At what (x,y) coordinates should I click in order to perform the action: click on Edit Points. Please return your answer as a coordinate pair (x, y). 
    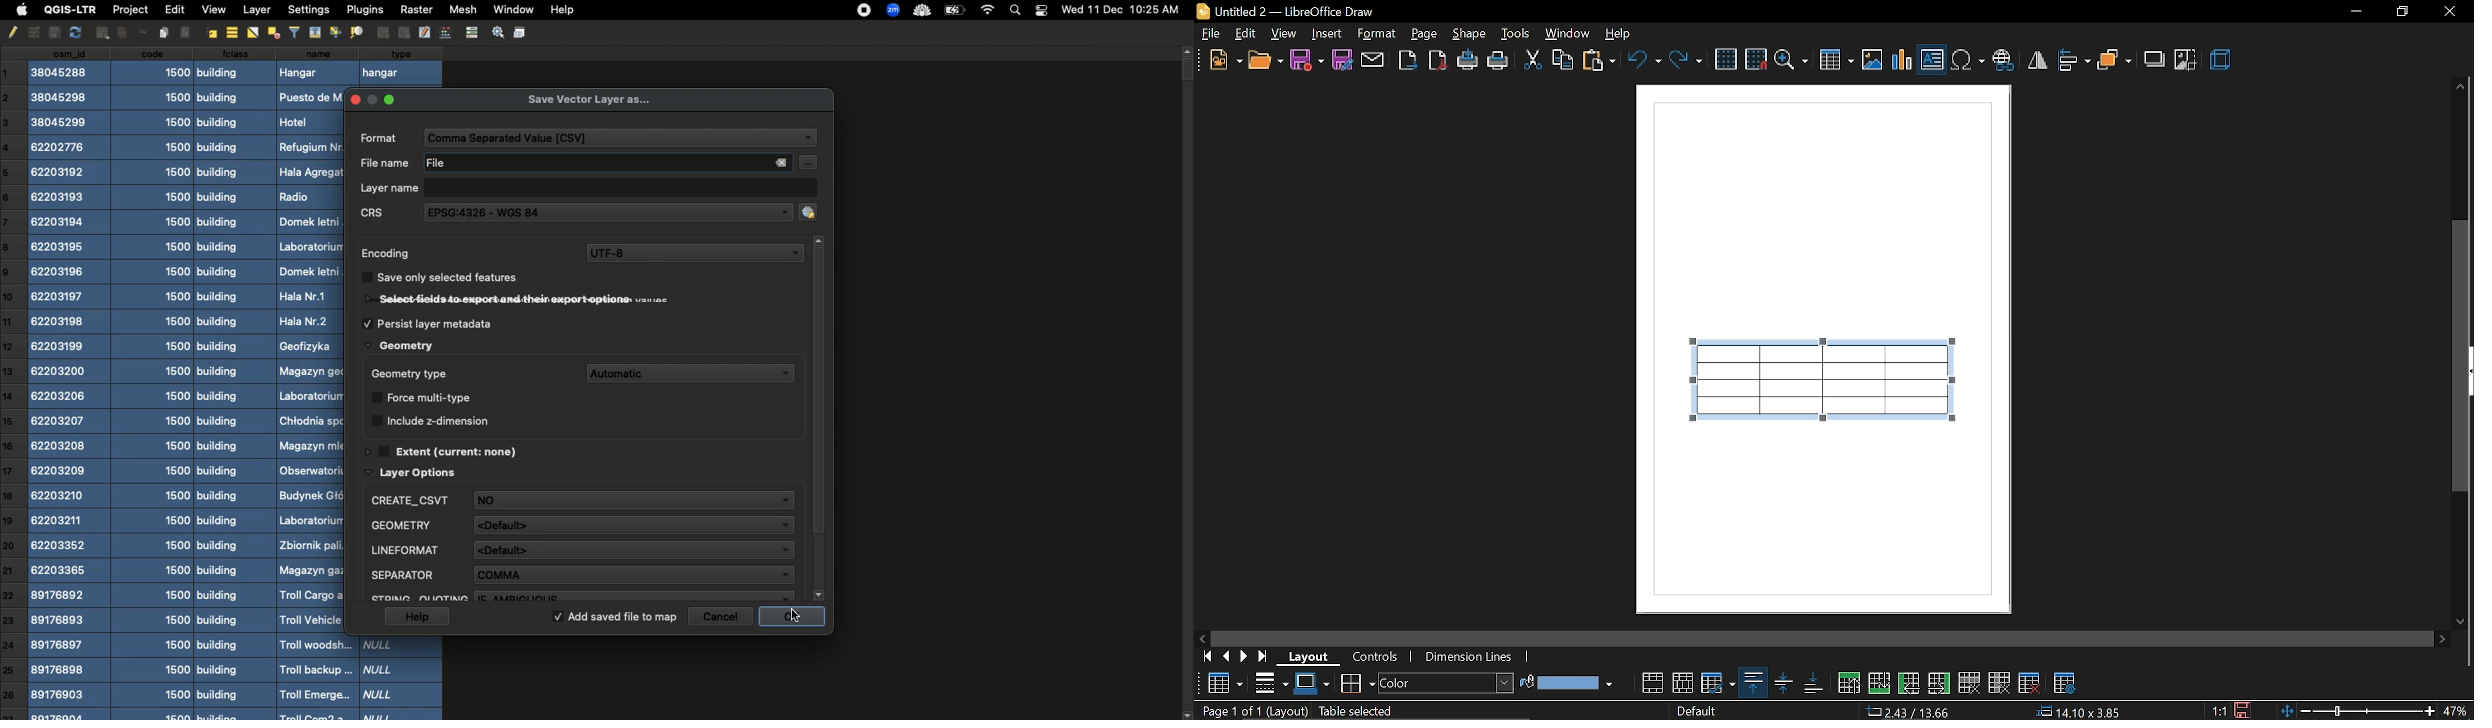
    Looking at the image, I should click on (445, 32).